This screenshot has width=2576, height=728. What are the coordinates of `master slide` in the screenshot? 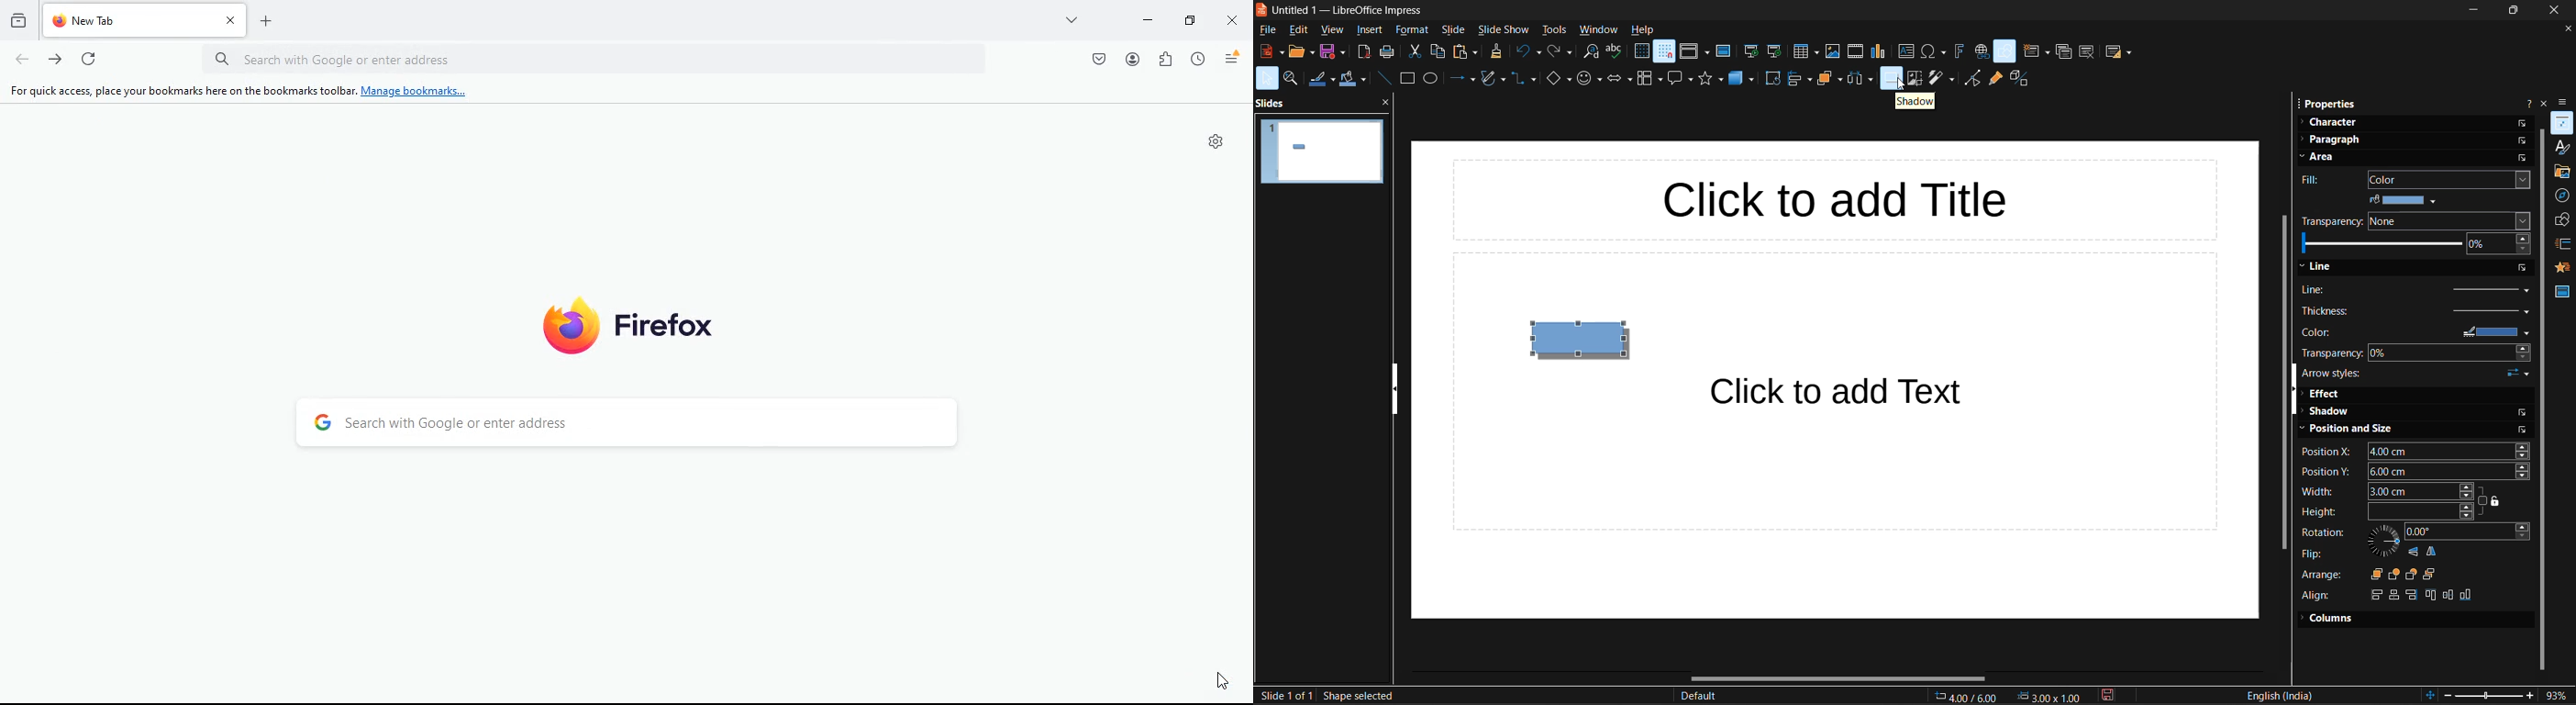 It's located at (1725, 50).